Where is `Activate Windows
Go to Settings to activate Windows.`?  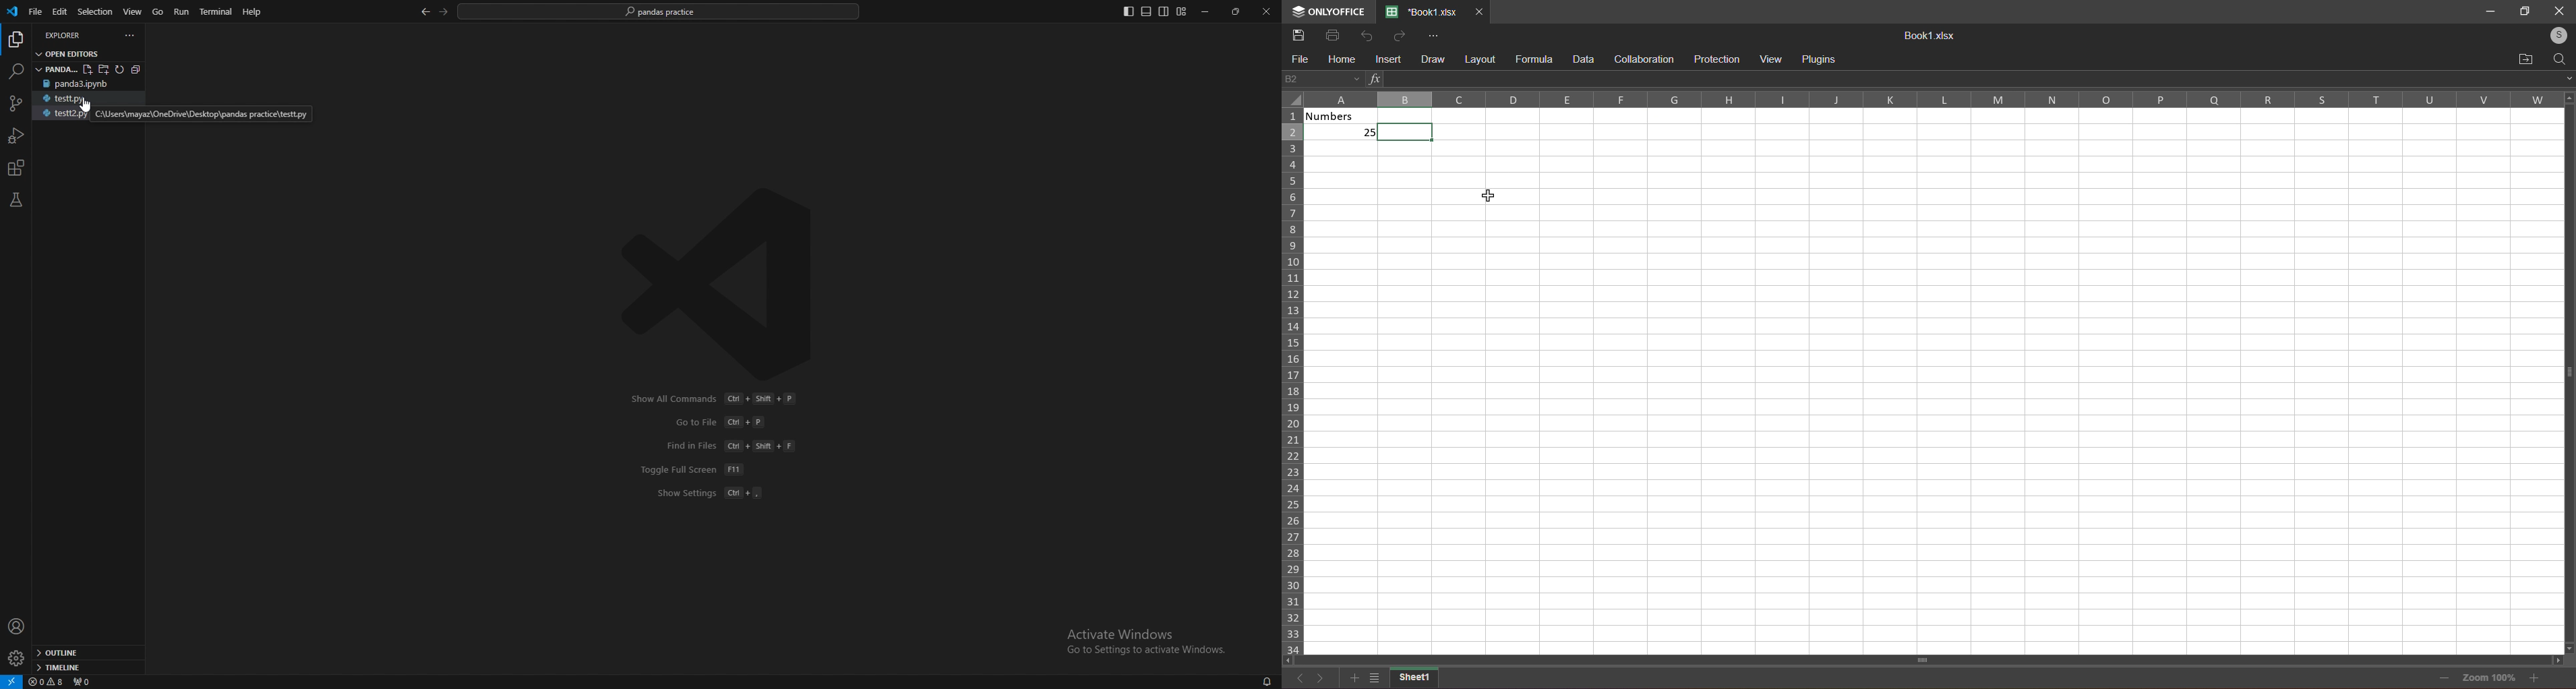 Activate Windows
Go to Settings to activate Windows. is located at coordinates (1142, 640).